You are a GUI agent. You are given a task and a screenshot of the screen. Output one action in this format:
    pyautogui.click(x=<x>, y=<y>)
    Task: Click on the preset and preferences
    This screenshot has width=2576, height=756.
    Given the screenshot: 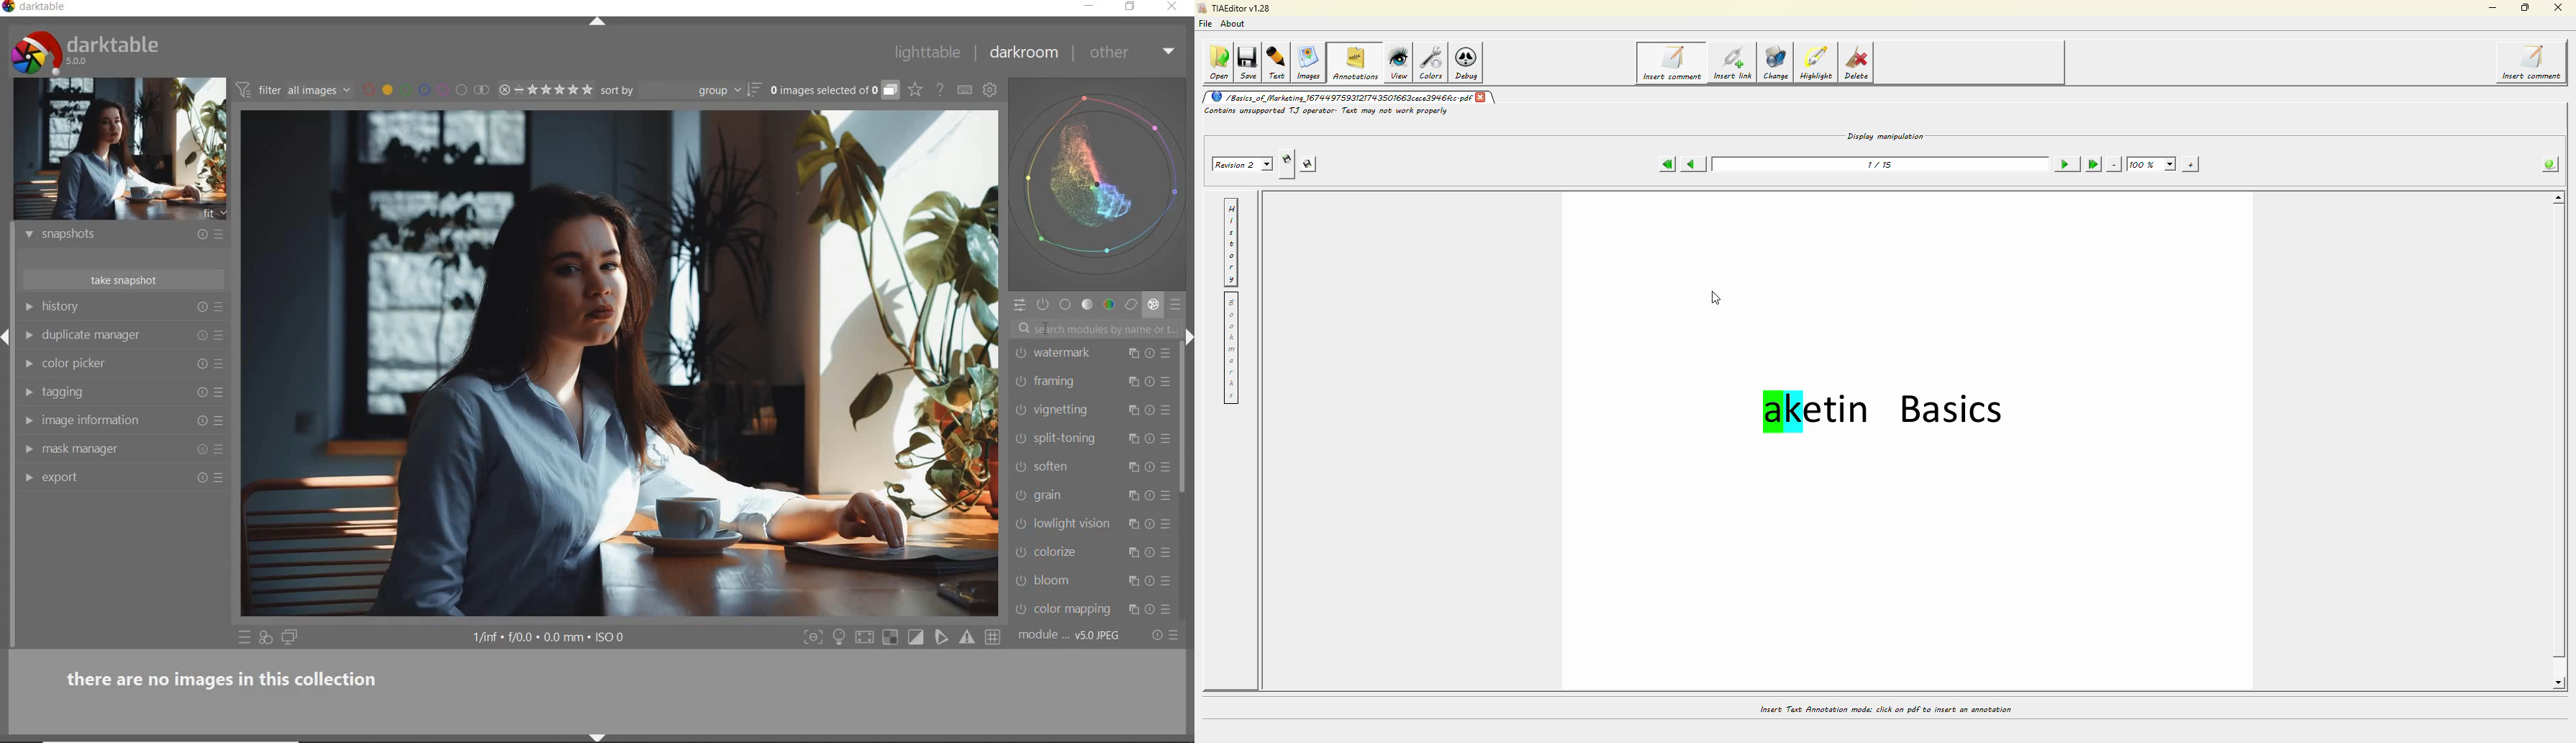 What is the action you would take?
    pyautogui.click(x=218, y=236)
    